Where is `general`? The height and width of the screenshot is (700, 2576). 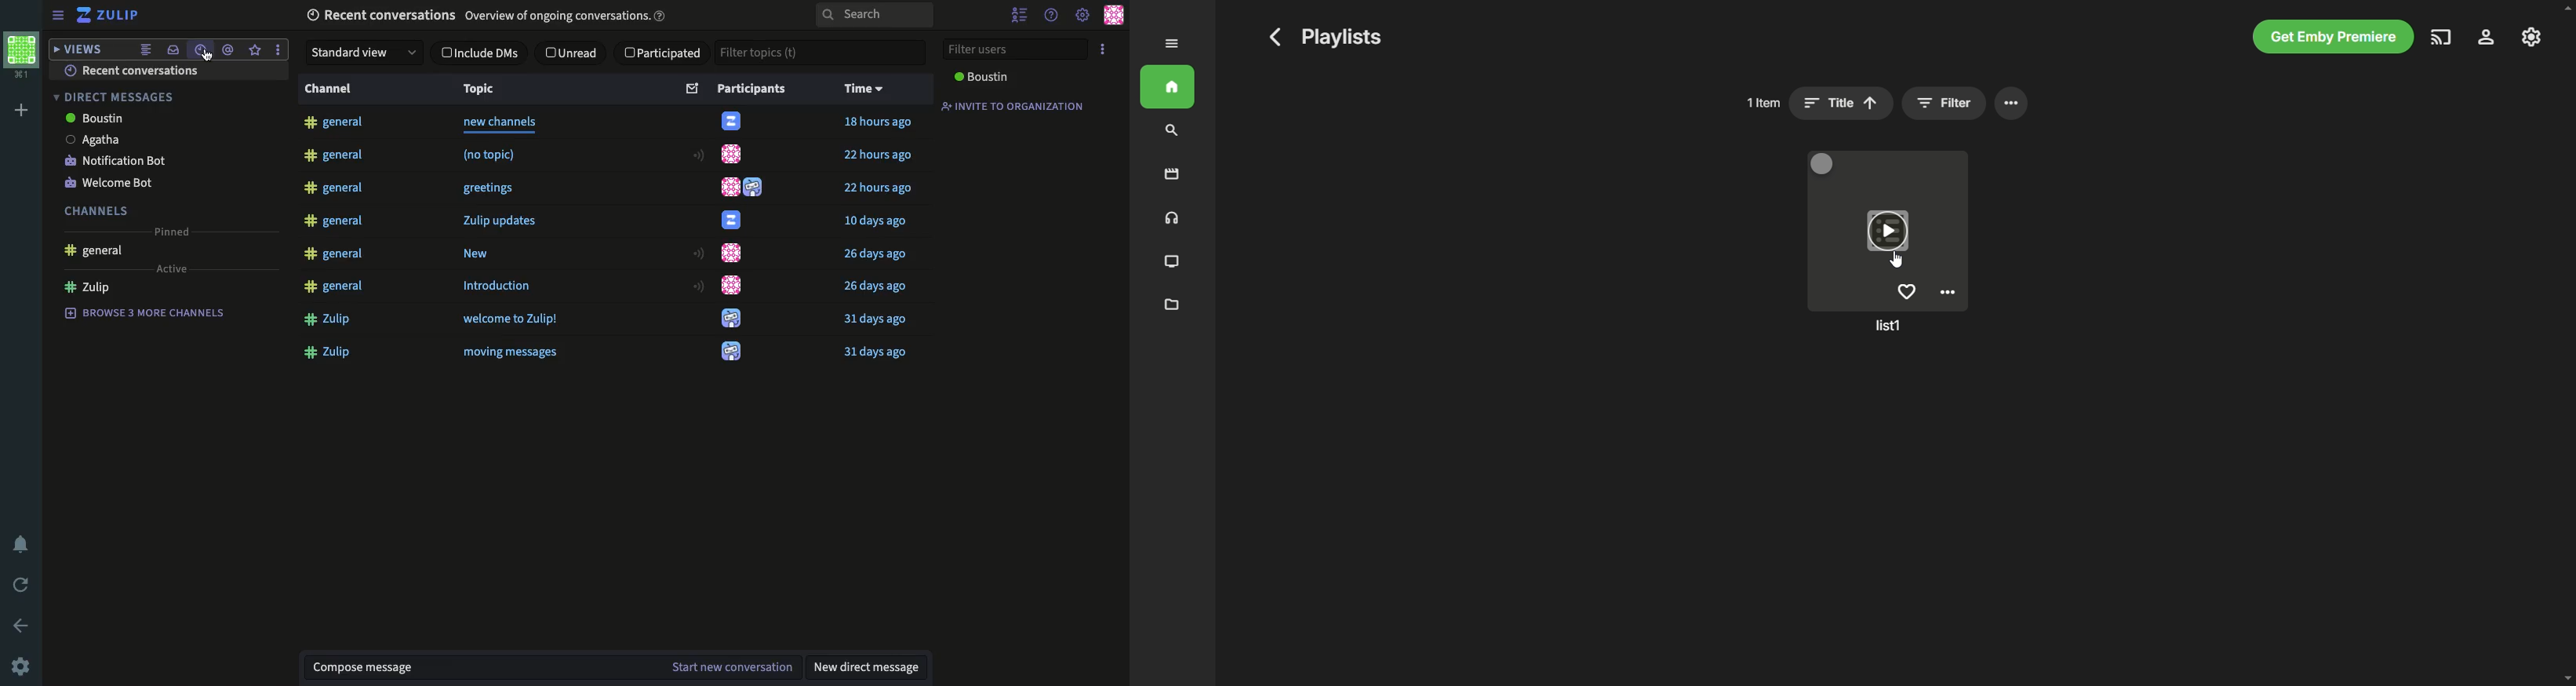 general is located at coordinates (334, 191).